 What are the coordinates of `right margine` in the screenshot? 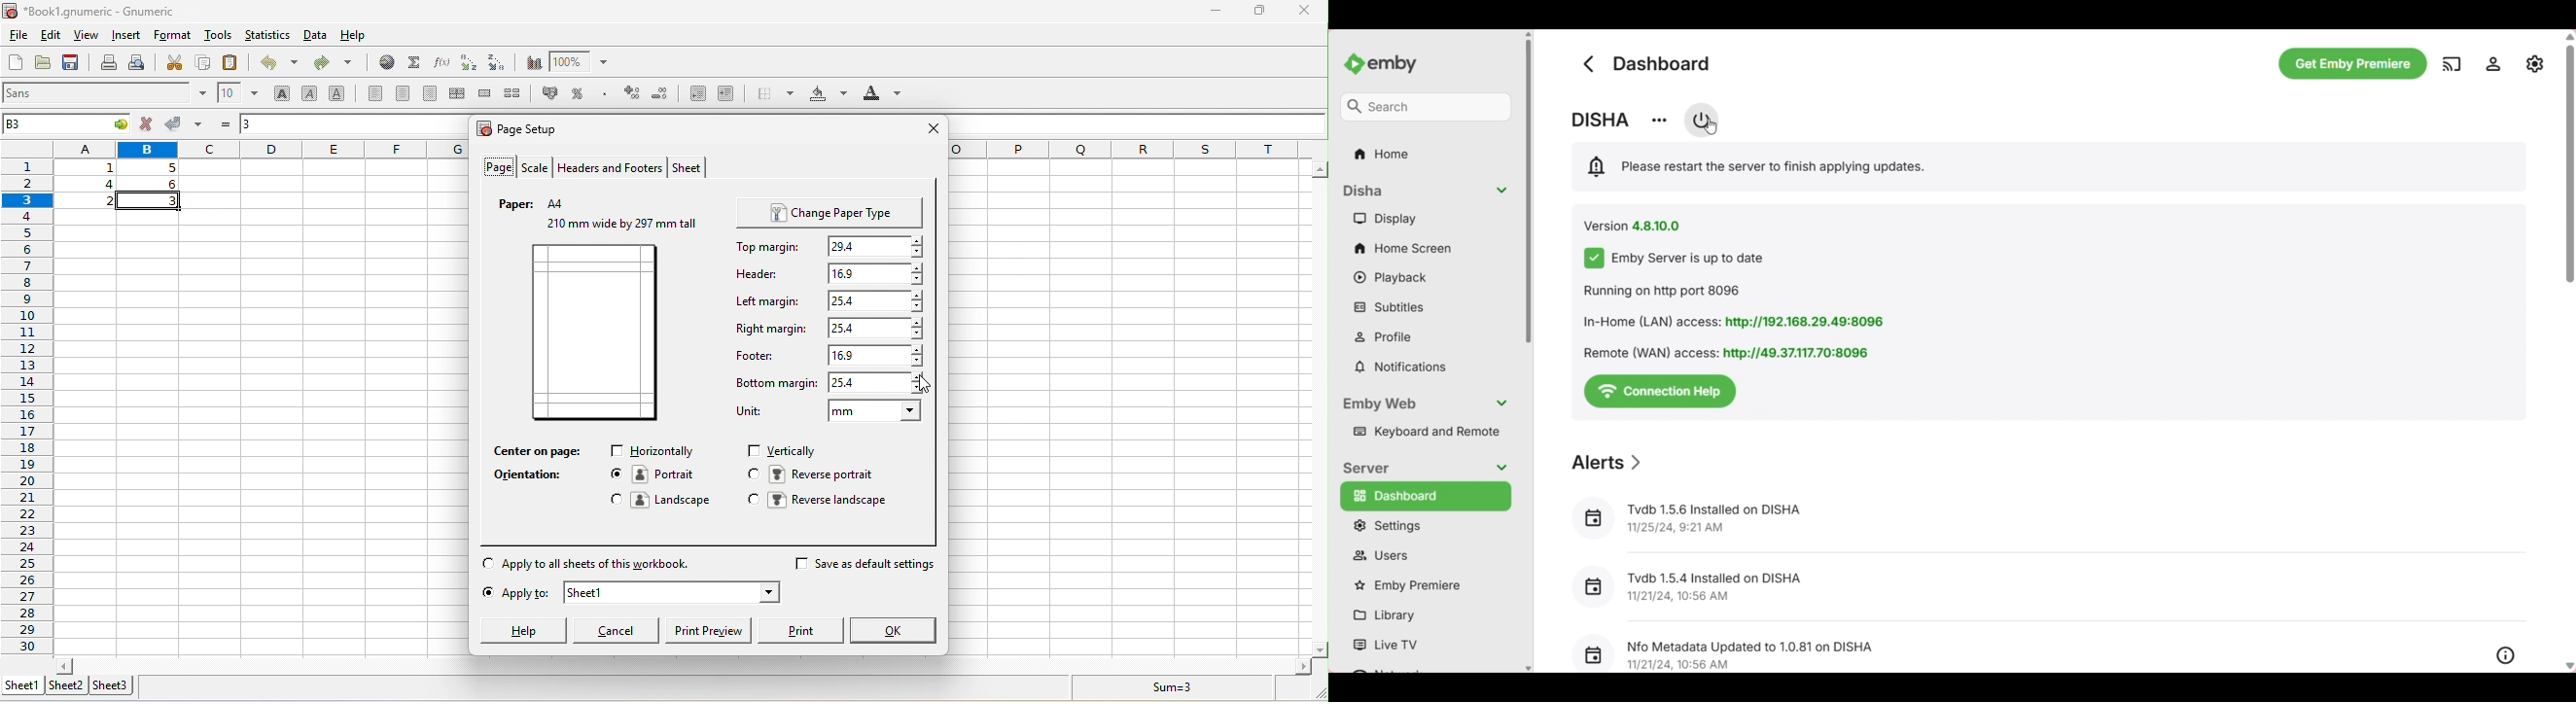 It's located at (767, 325).